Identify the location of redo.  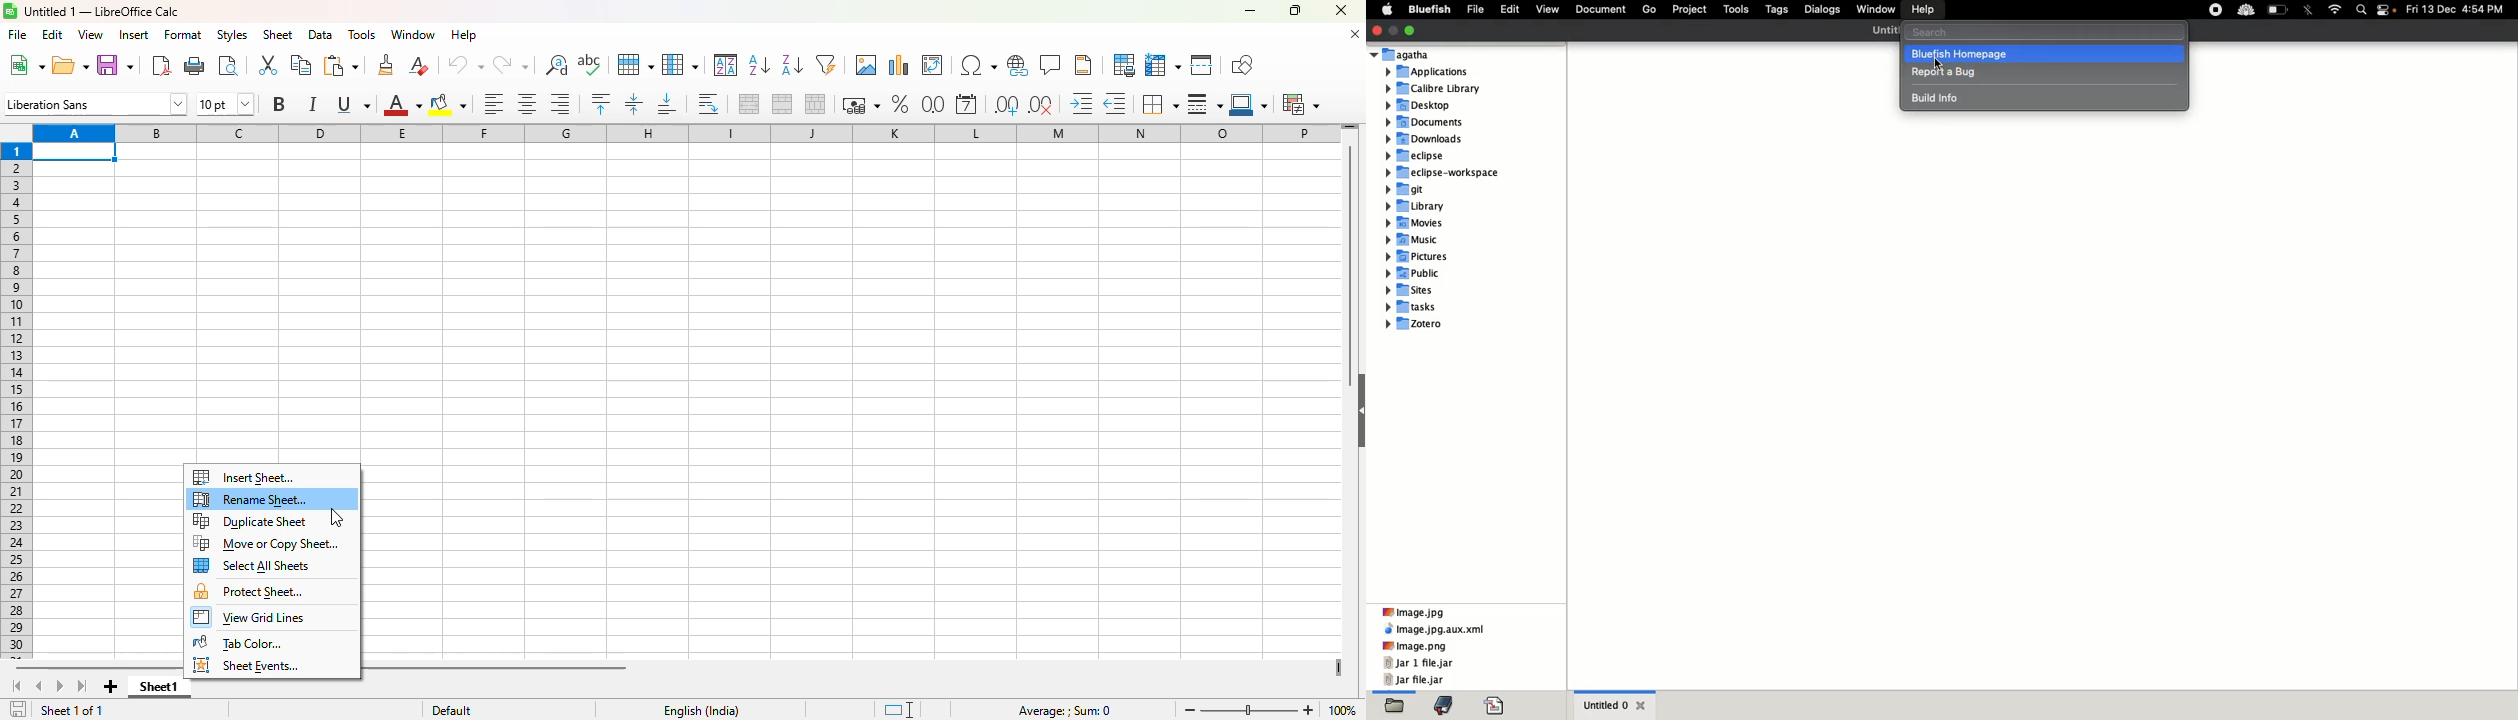
(511, 65).